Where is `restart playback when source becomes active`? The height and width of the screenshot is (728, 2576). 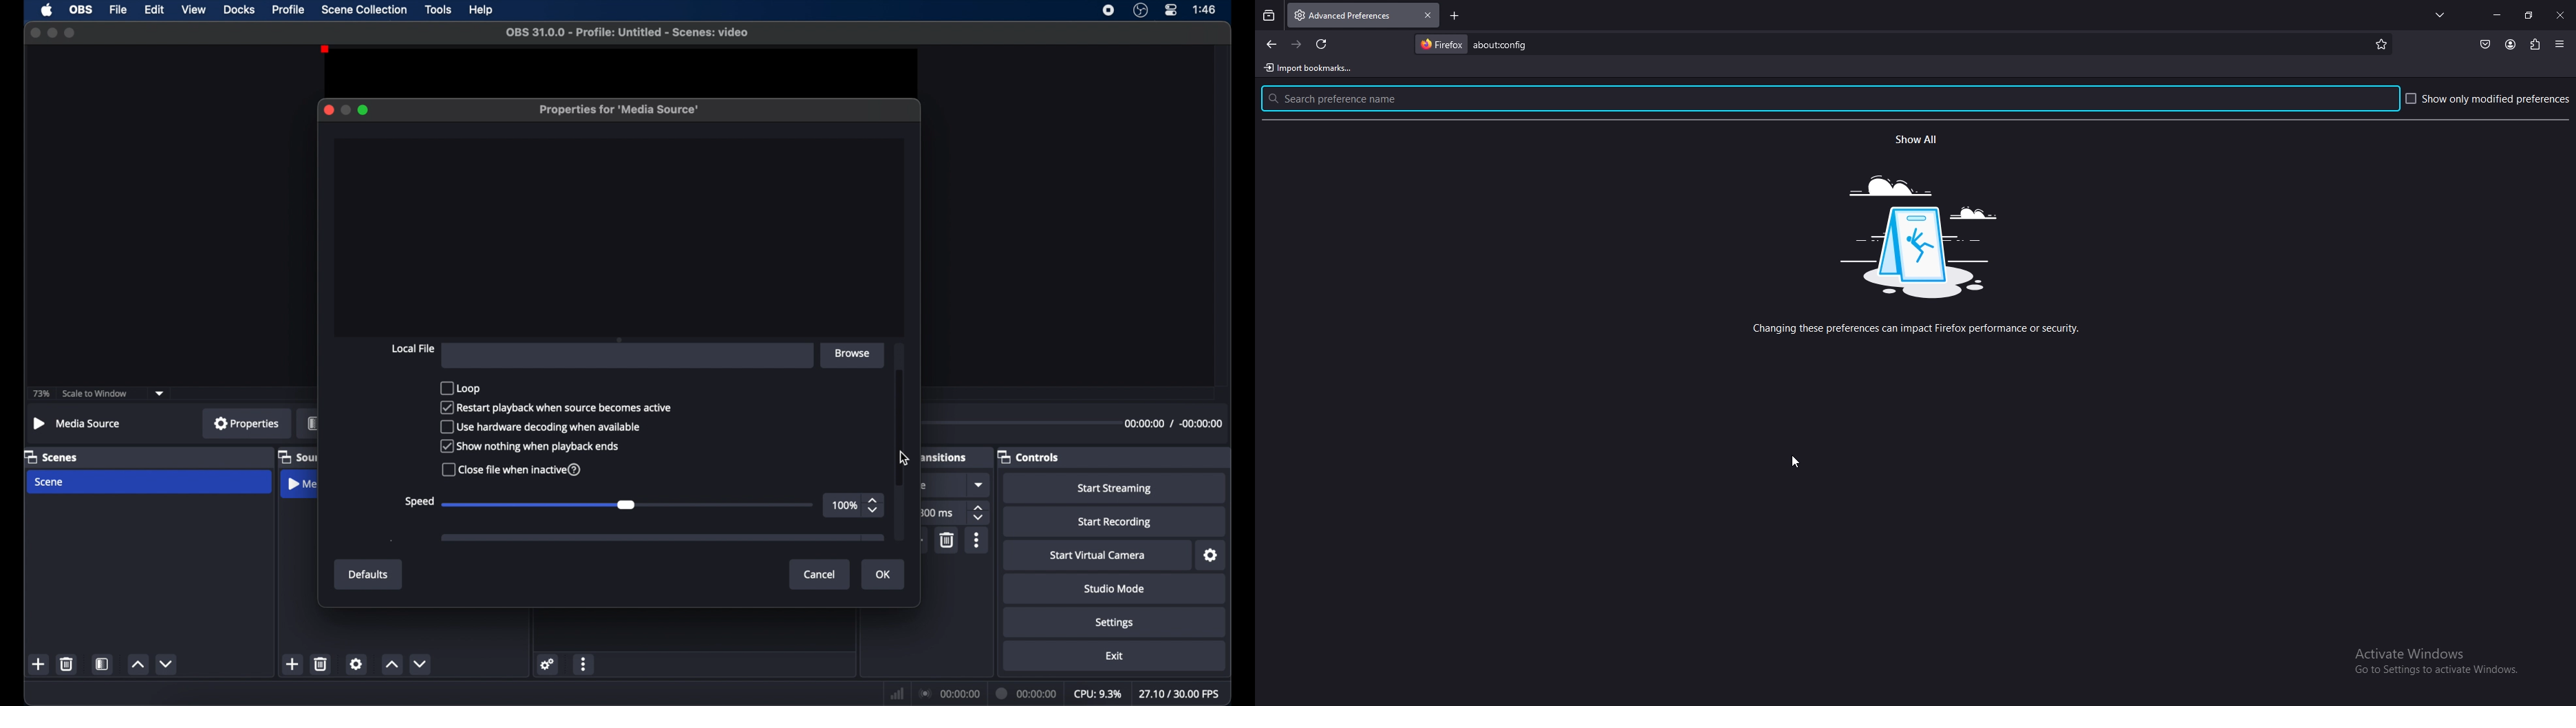 restart playback when source becomes active is located at coordinates (556, 408).